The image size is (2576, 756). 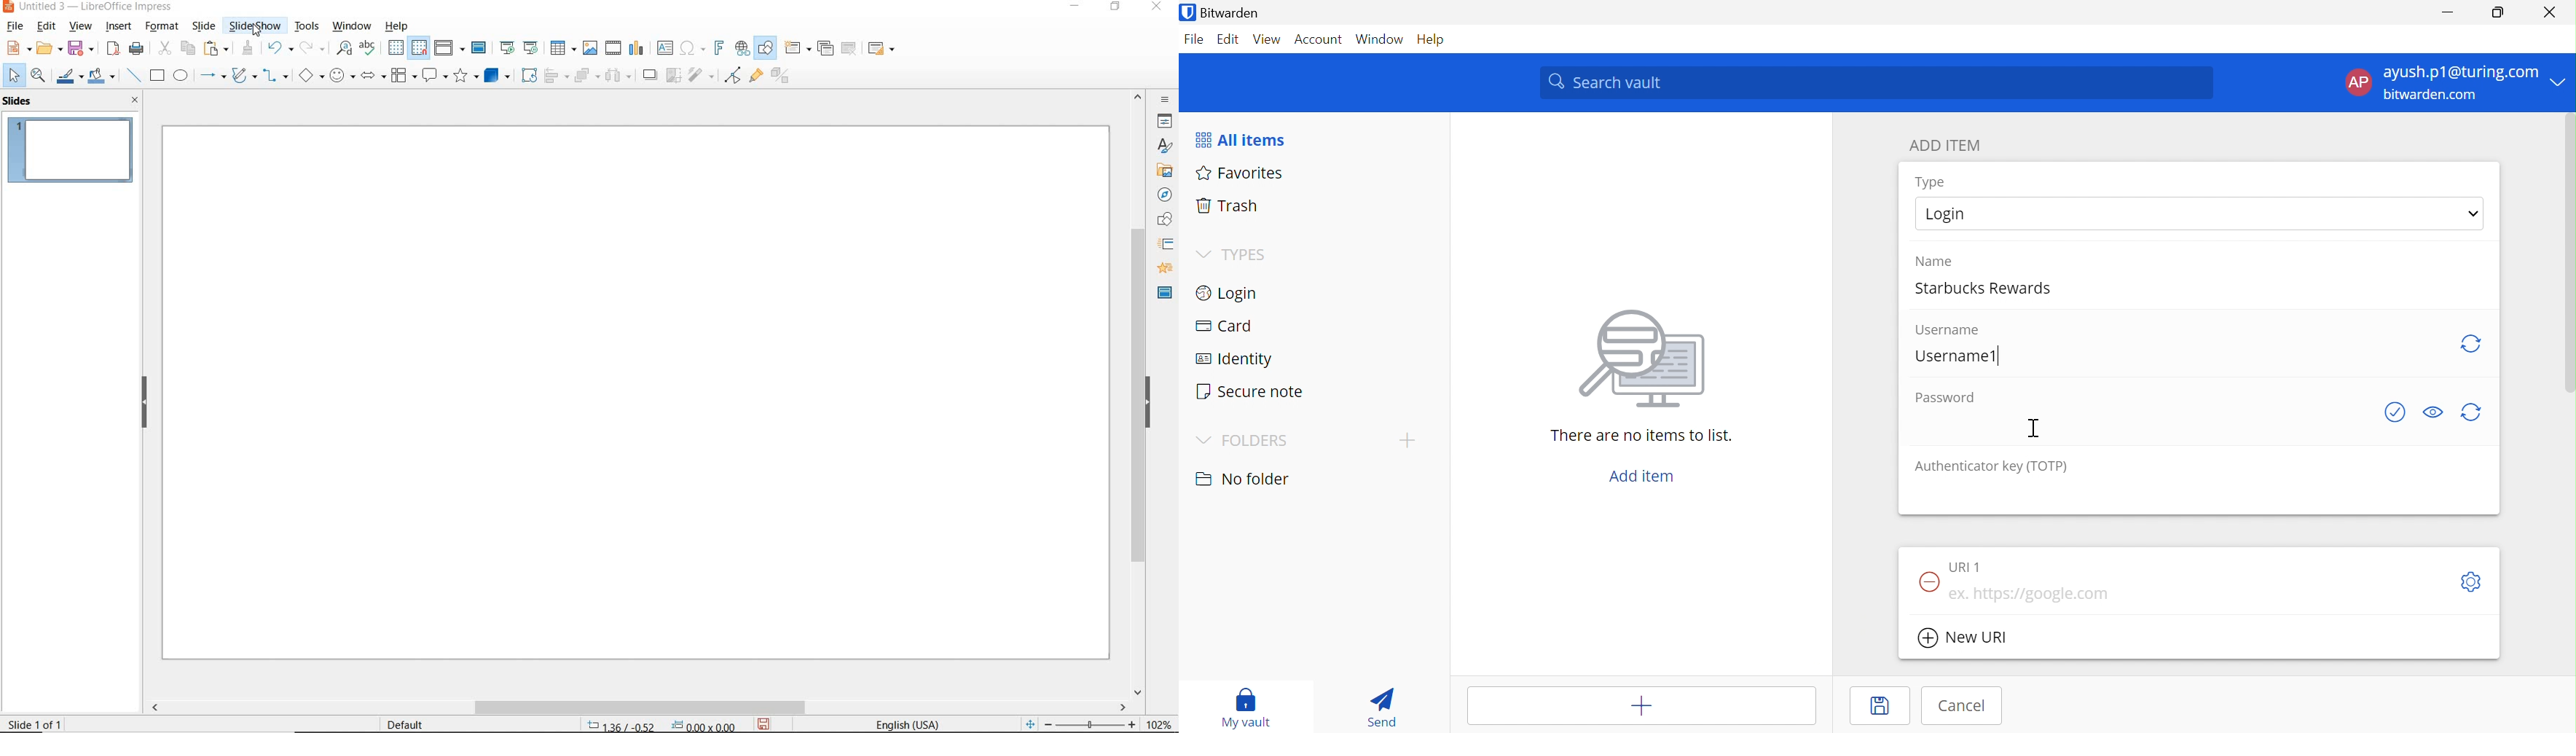 What do you see at coordinates (734, 74) in the screenshot?
I see `TOGGLE POINT EDIT MODE` at bounding box center [734, 74].